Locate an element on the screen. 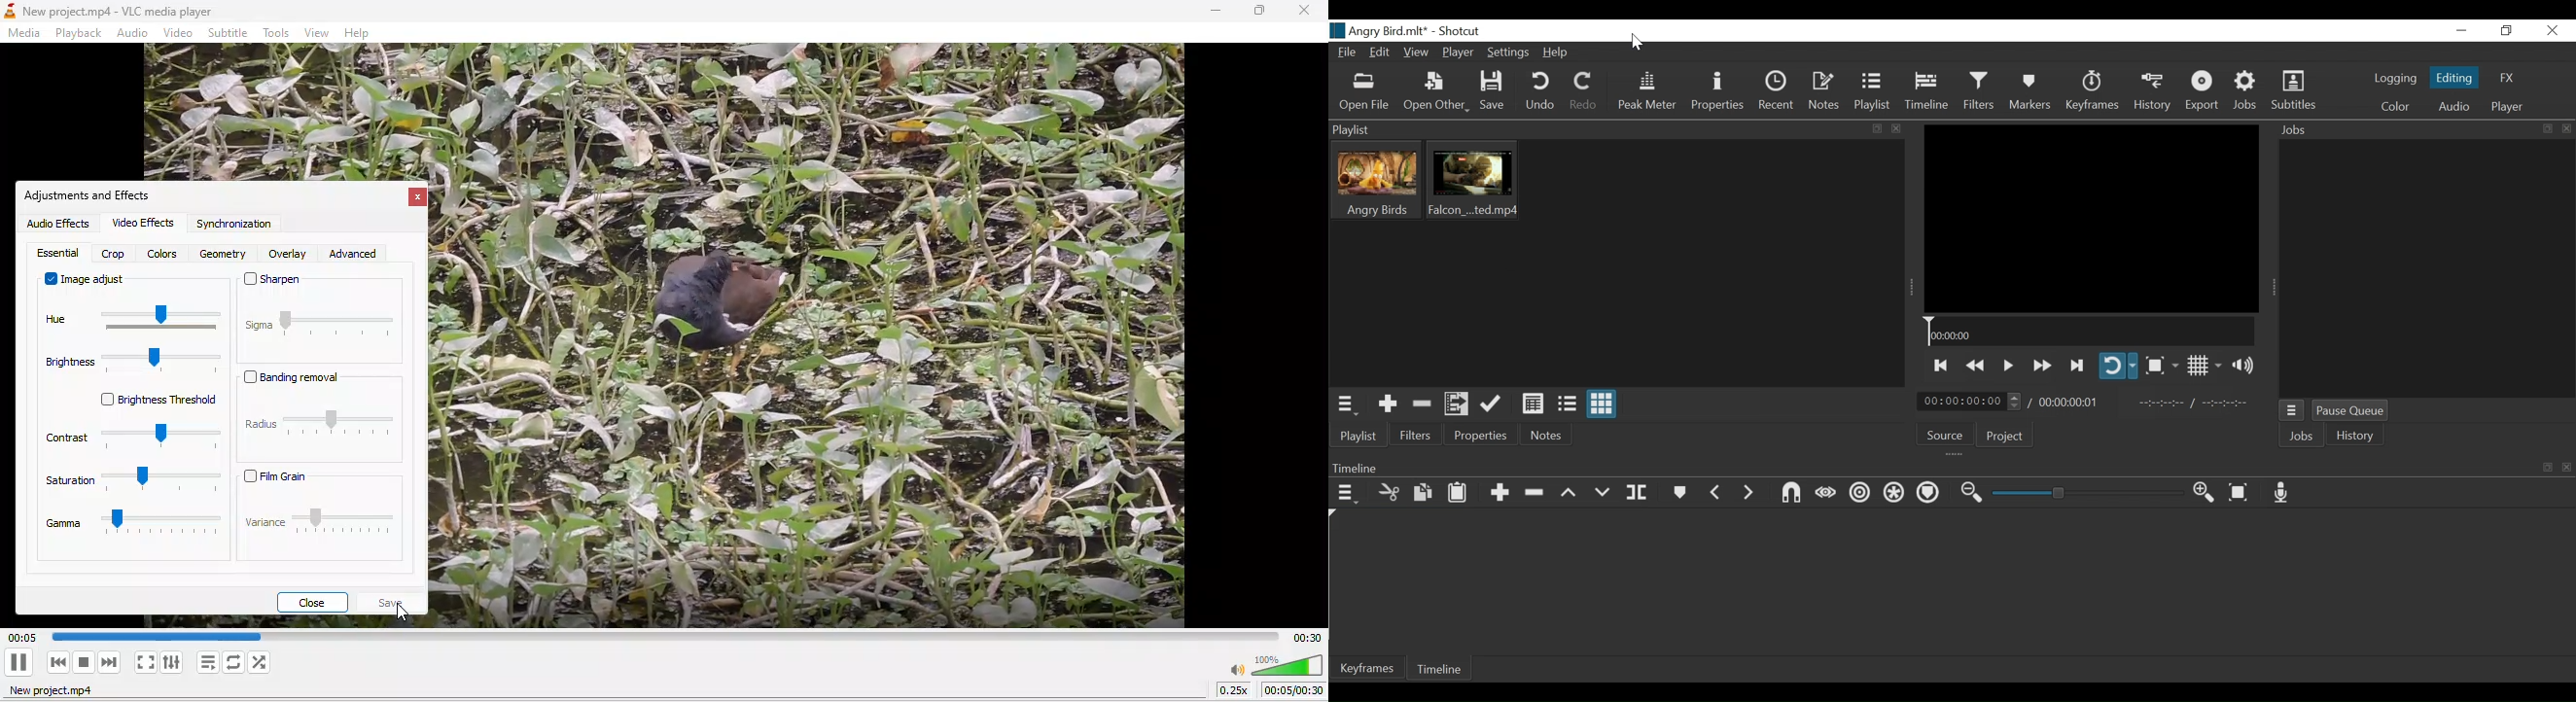  Skip to the next point is located at coordinates (2077, 367).